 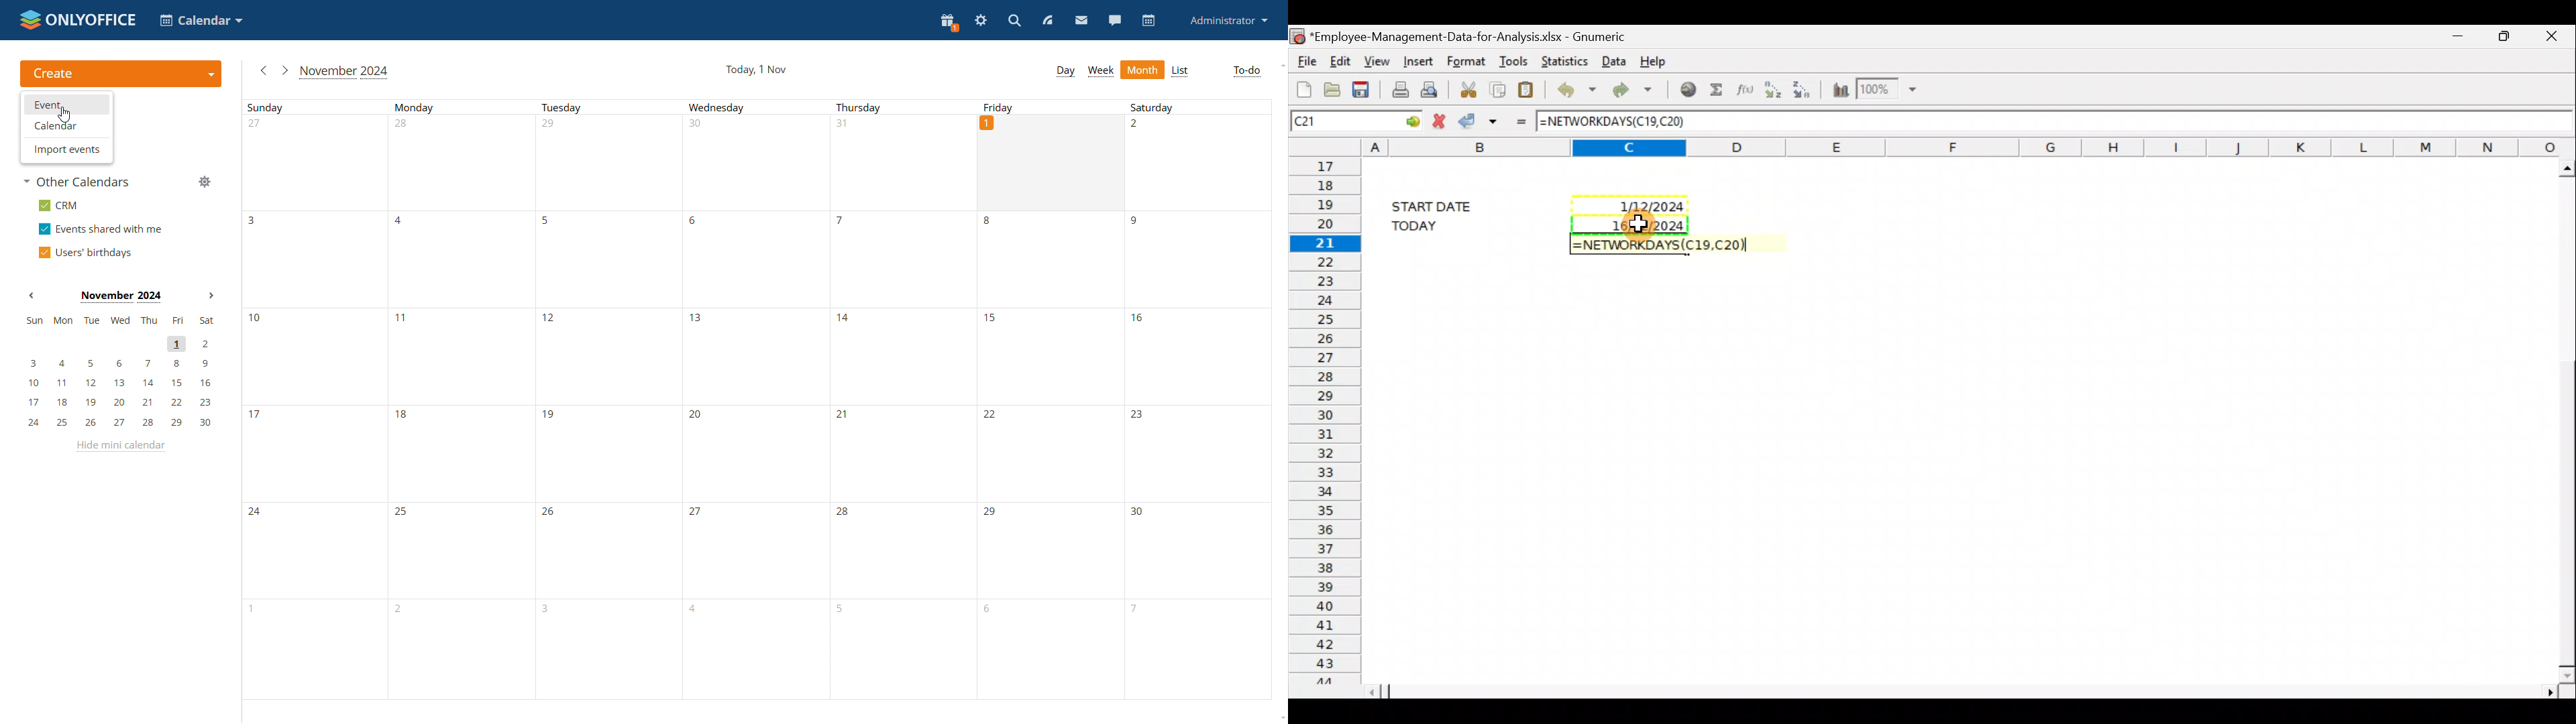 What do you see at coordinates (85, 251) in the screenshot?
I see `users' birthdays` at bounding box center [85, 251].